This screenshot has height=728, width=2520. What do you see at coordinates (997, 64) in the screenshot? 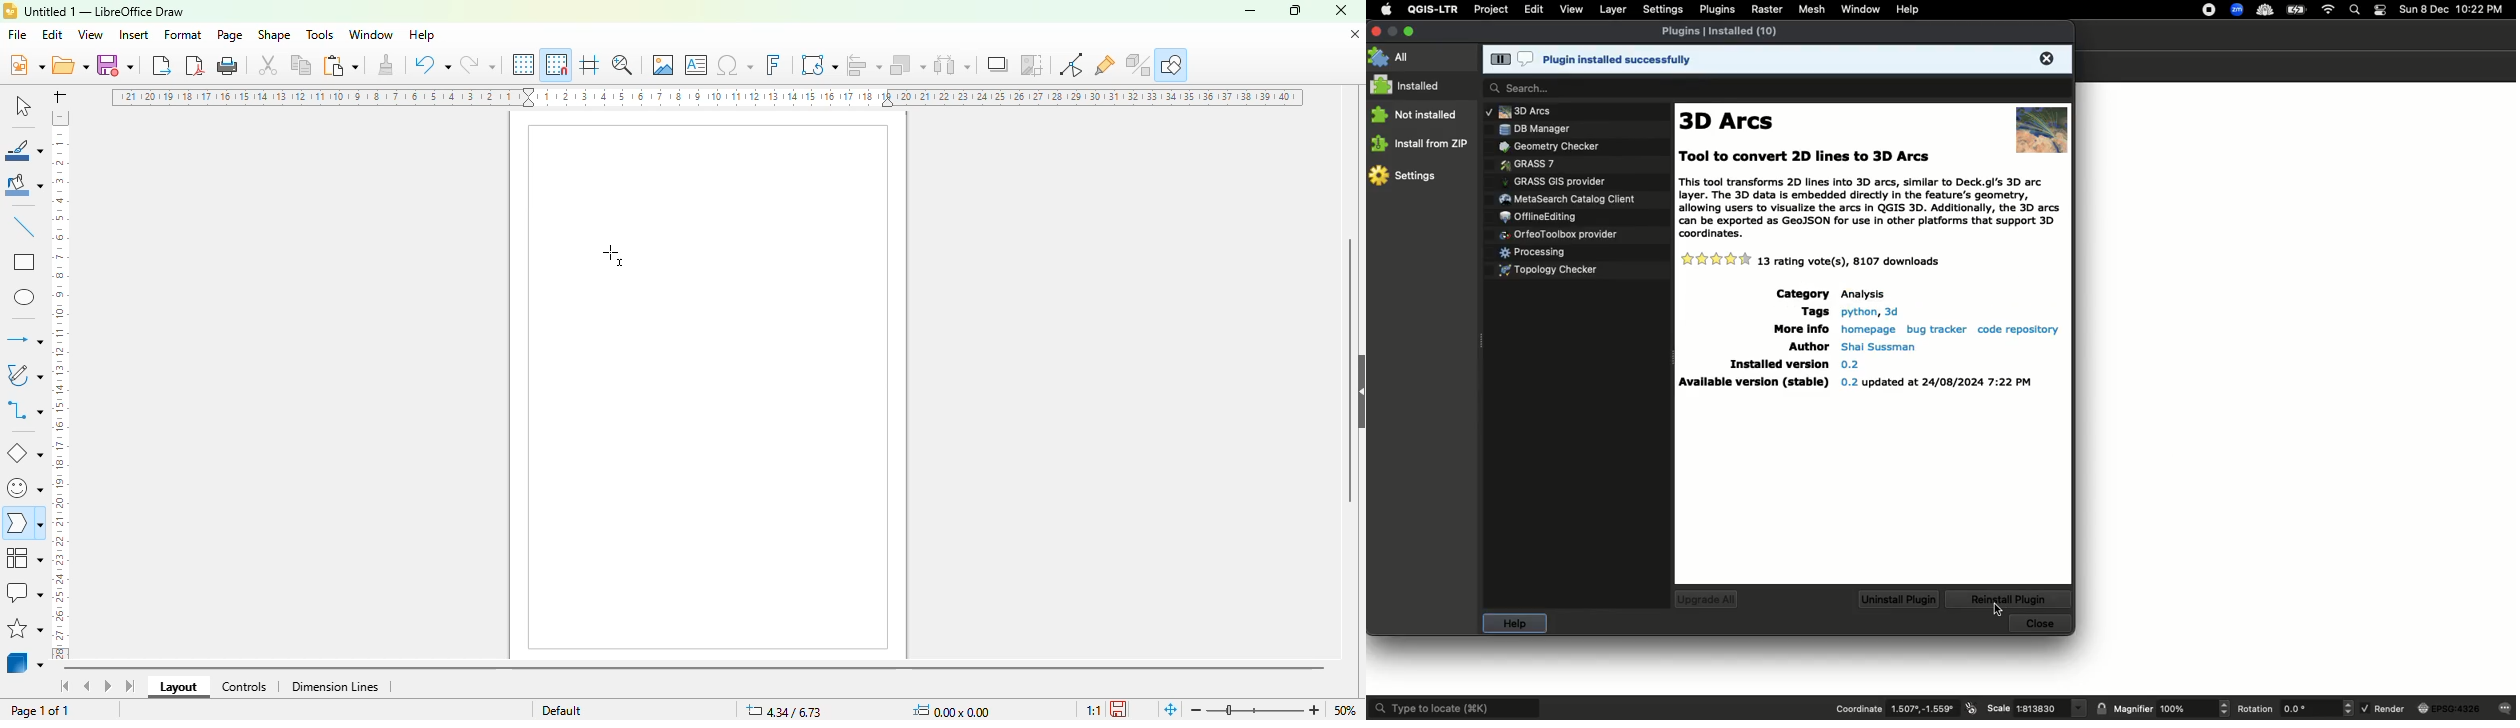
I see `shadow` at bounding box center [997, 64].